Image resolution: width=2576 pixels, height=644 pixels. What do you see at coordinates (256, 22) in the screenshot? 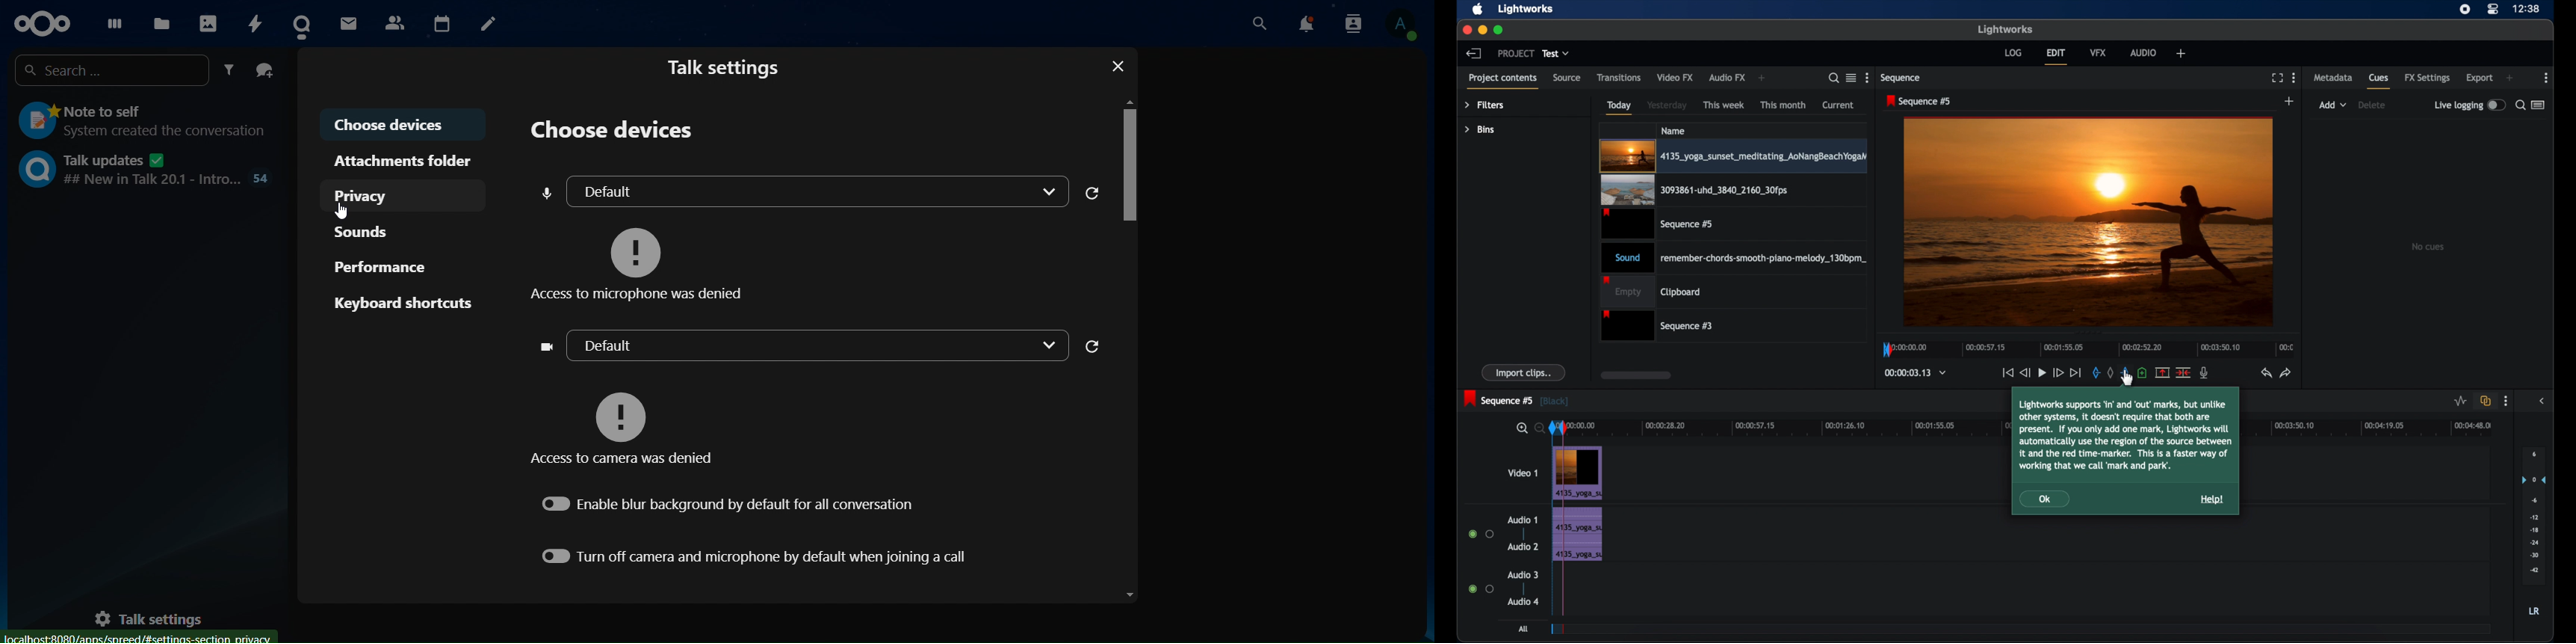
I see `activity` at bounding box center [256, 22].